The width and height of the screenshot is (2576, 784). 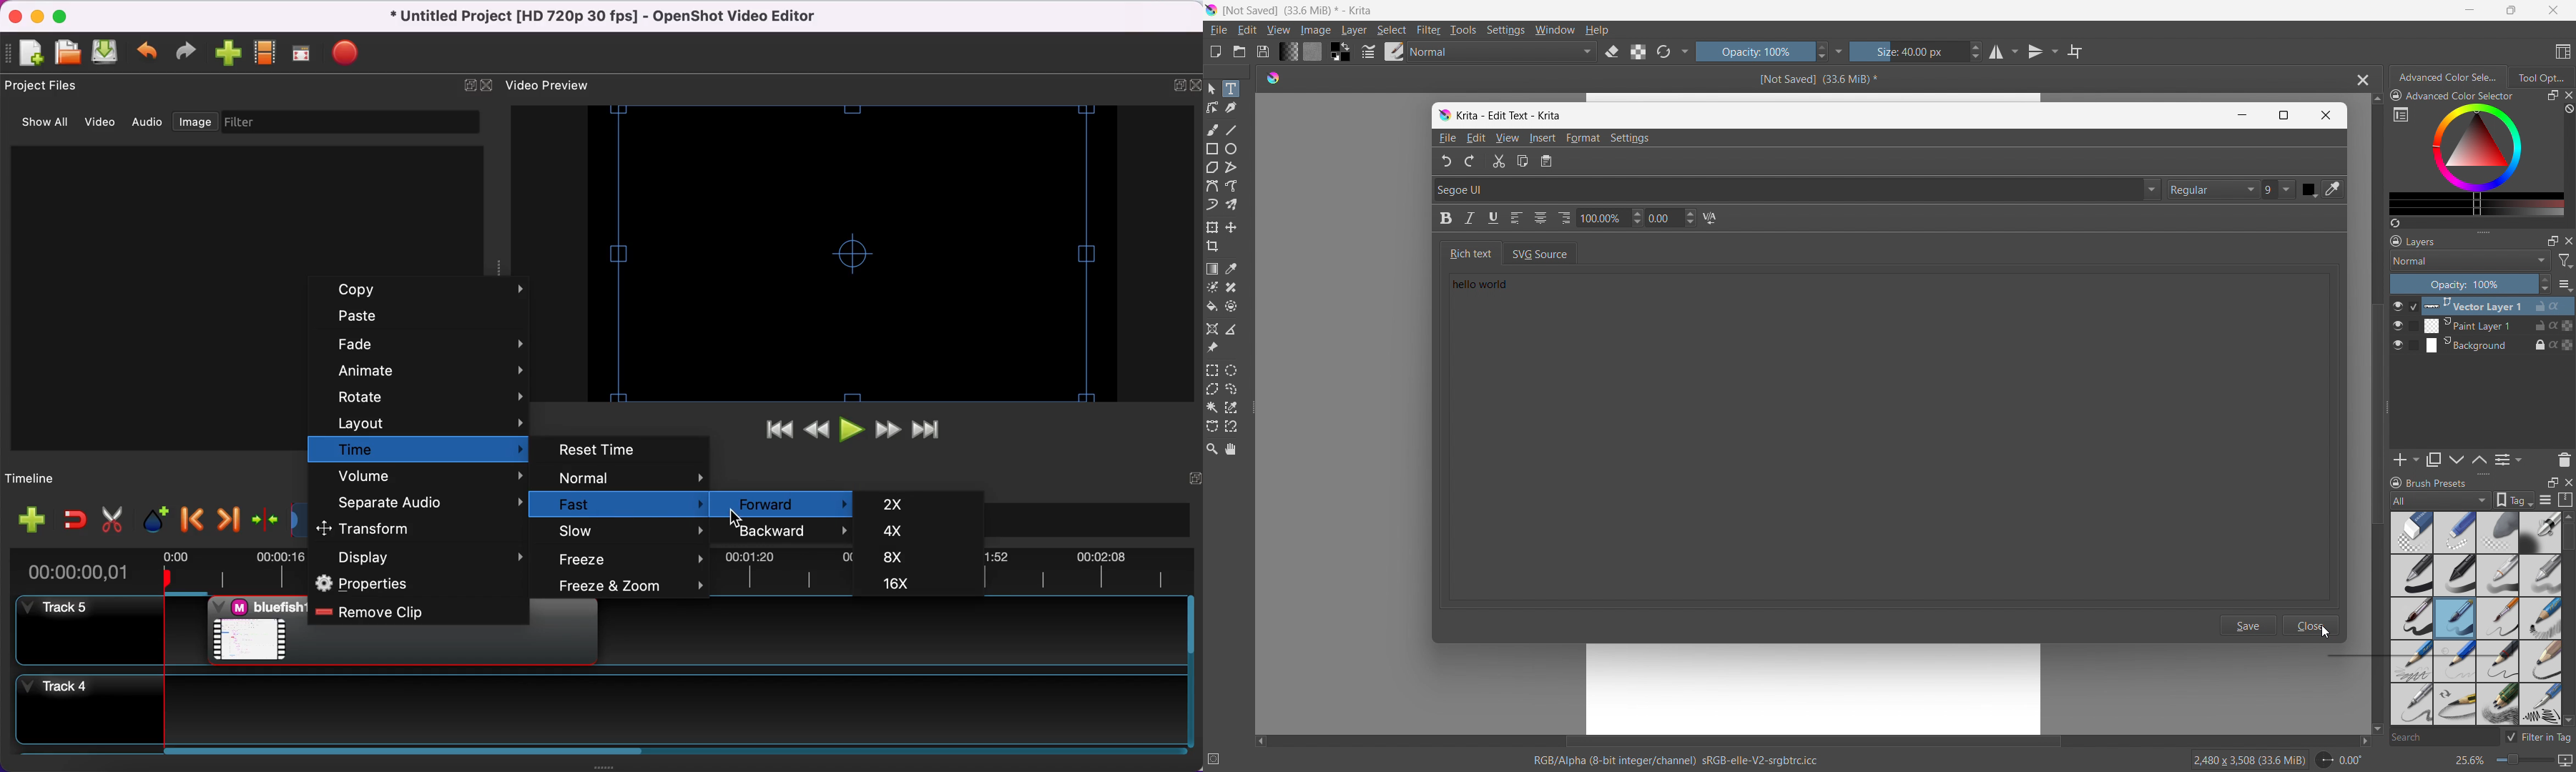 I want to click on Left align, so click(x=1518, y=219).